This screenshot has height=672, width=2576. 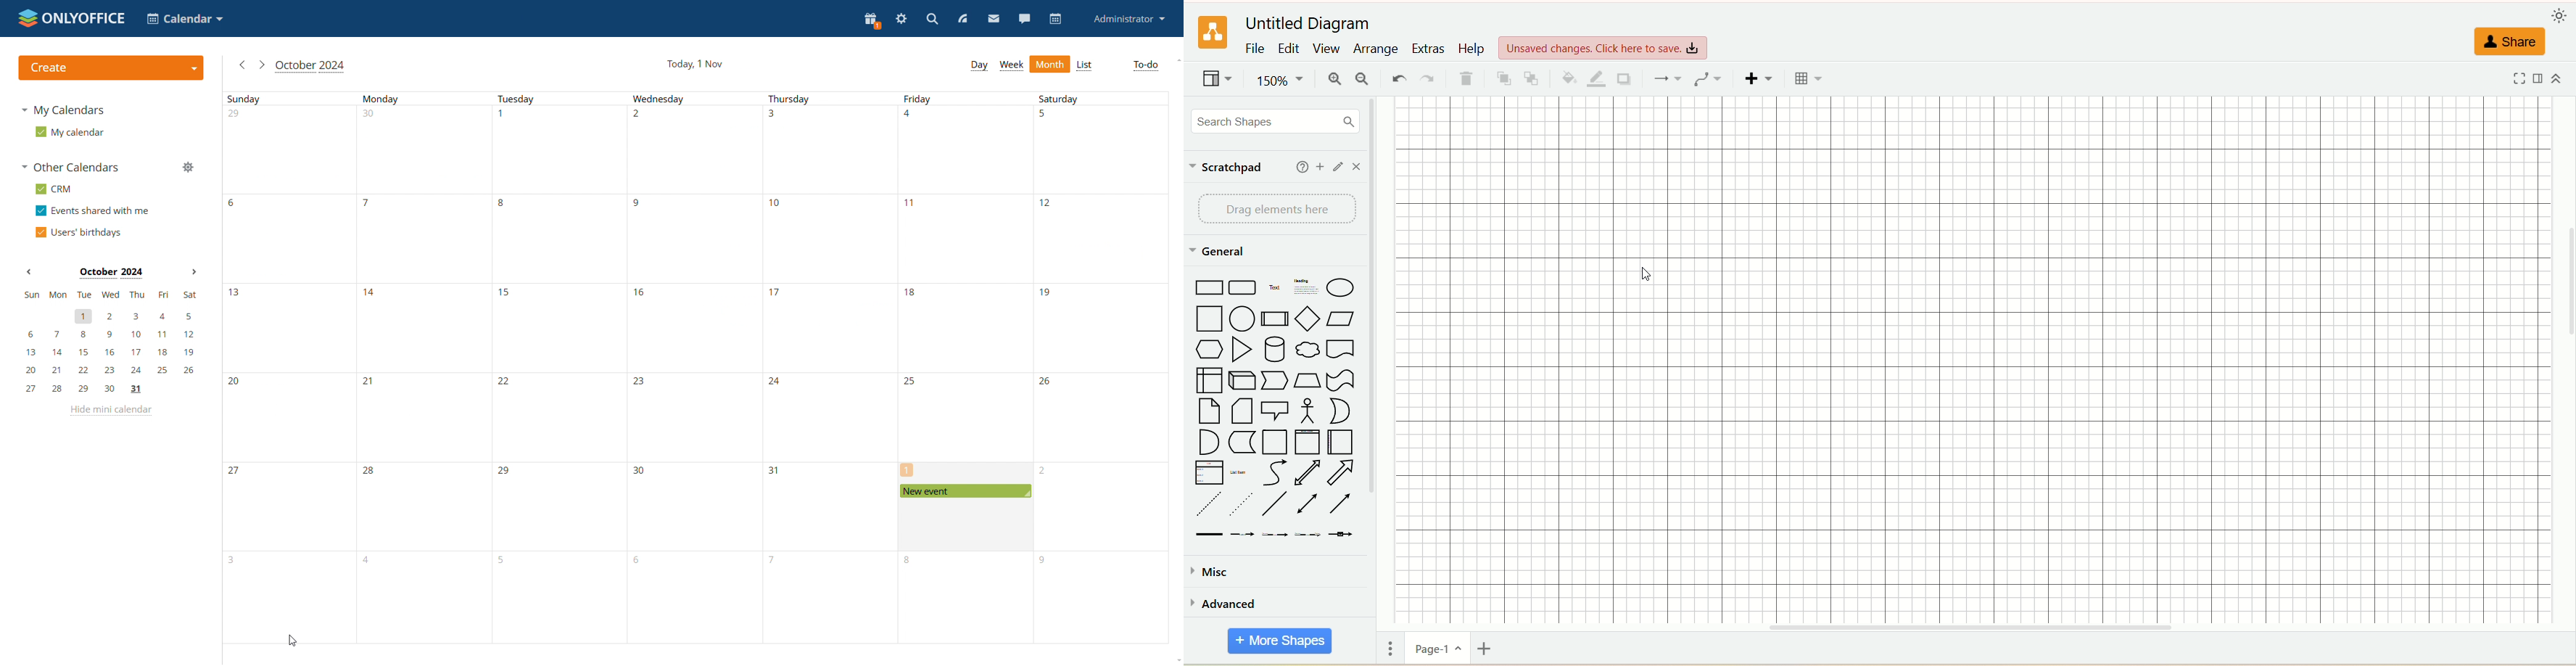 What do you see at coordinates (2509, 42) in the screenshot?
I see `share` at bounding box center [2509, 42].